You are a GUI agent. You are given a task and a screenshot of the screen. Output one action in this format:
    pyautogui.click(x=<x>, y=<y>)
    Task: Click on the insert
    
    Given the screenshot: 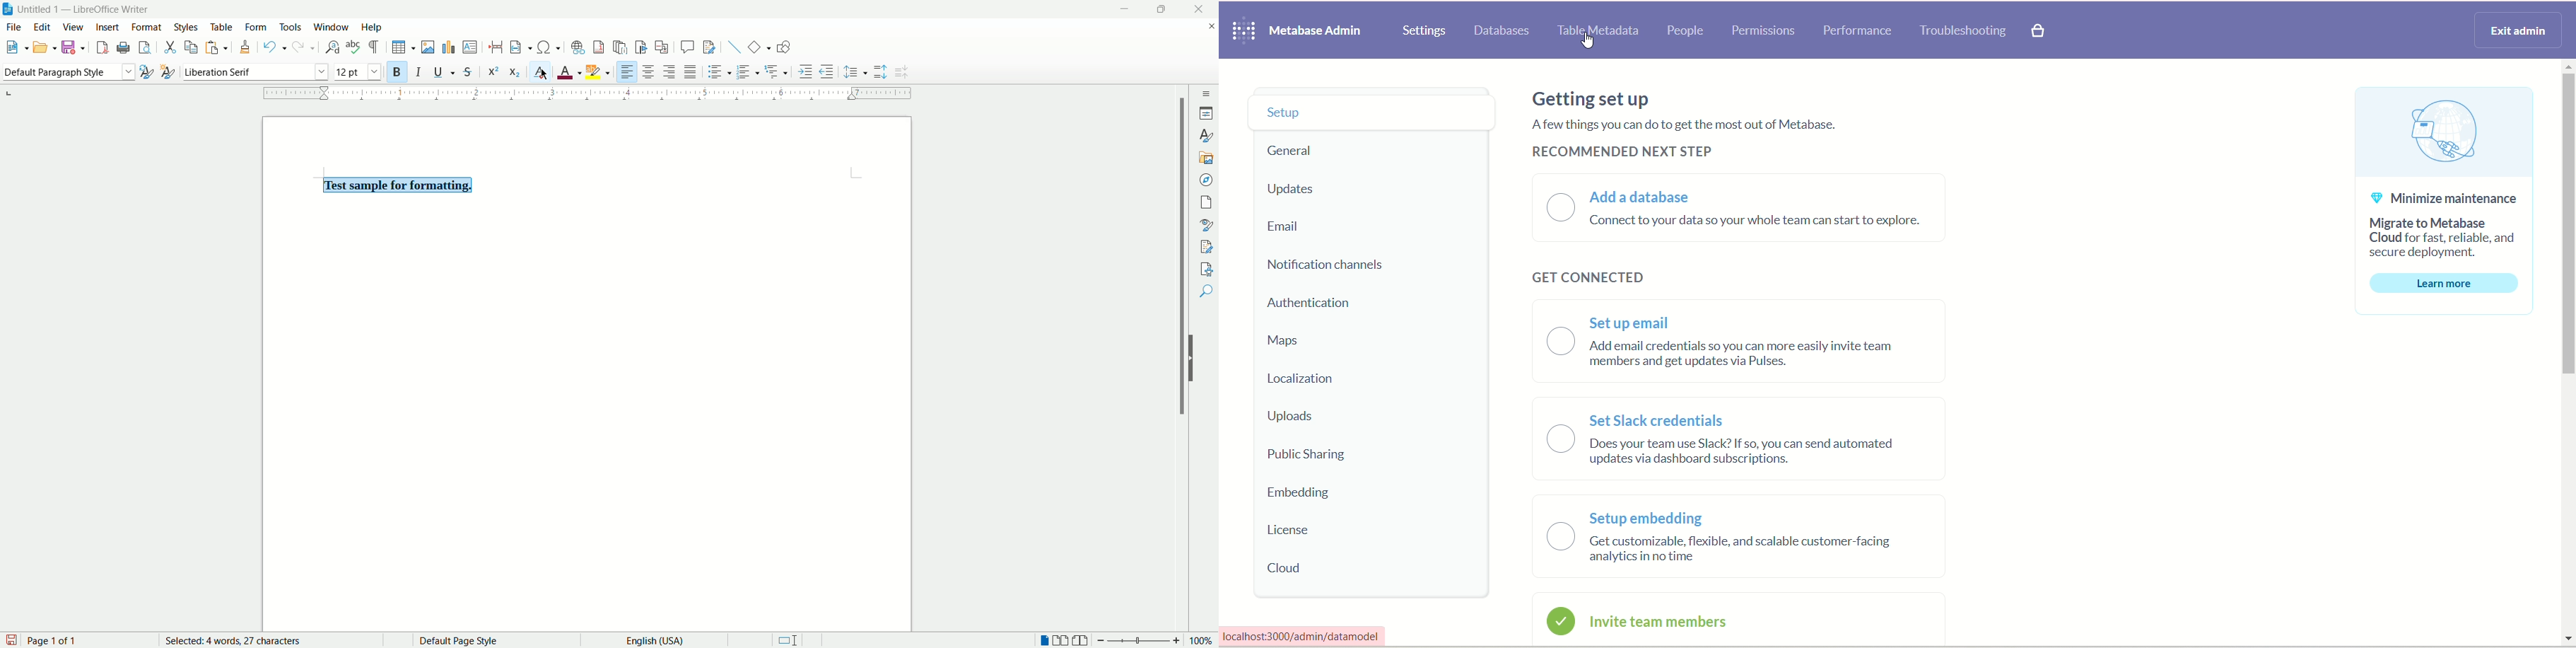 What is the action you would take?
    pyautogui.click(x=107, y=28)
    